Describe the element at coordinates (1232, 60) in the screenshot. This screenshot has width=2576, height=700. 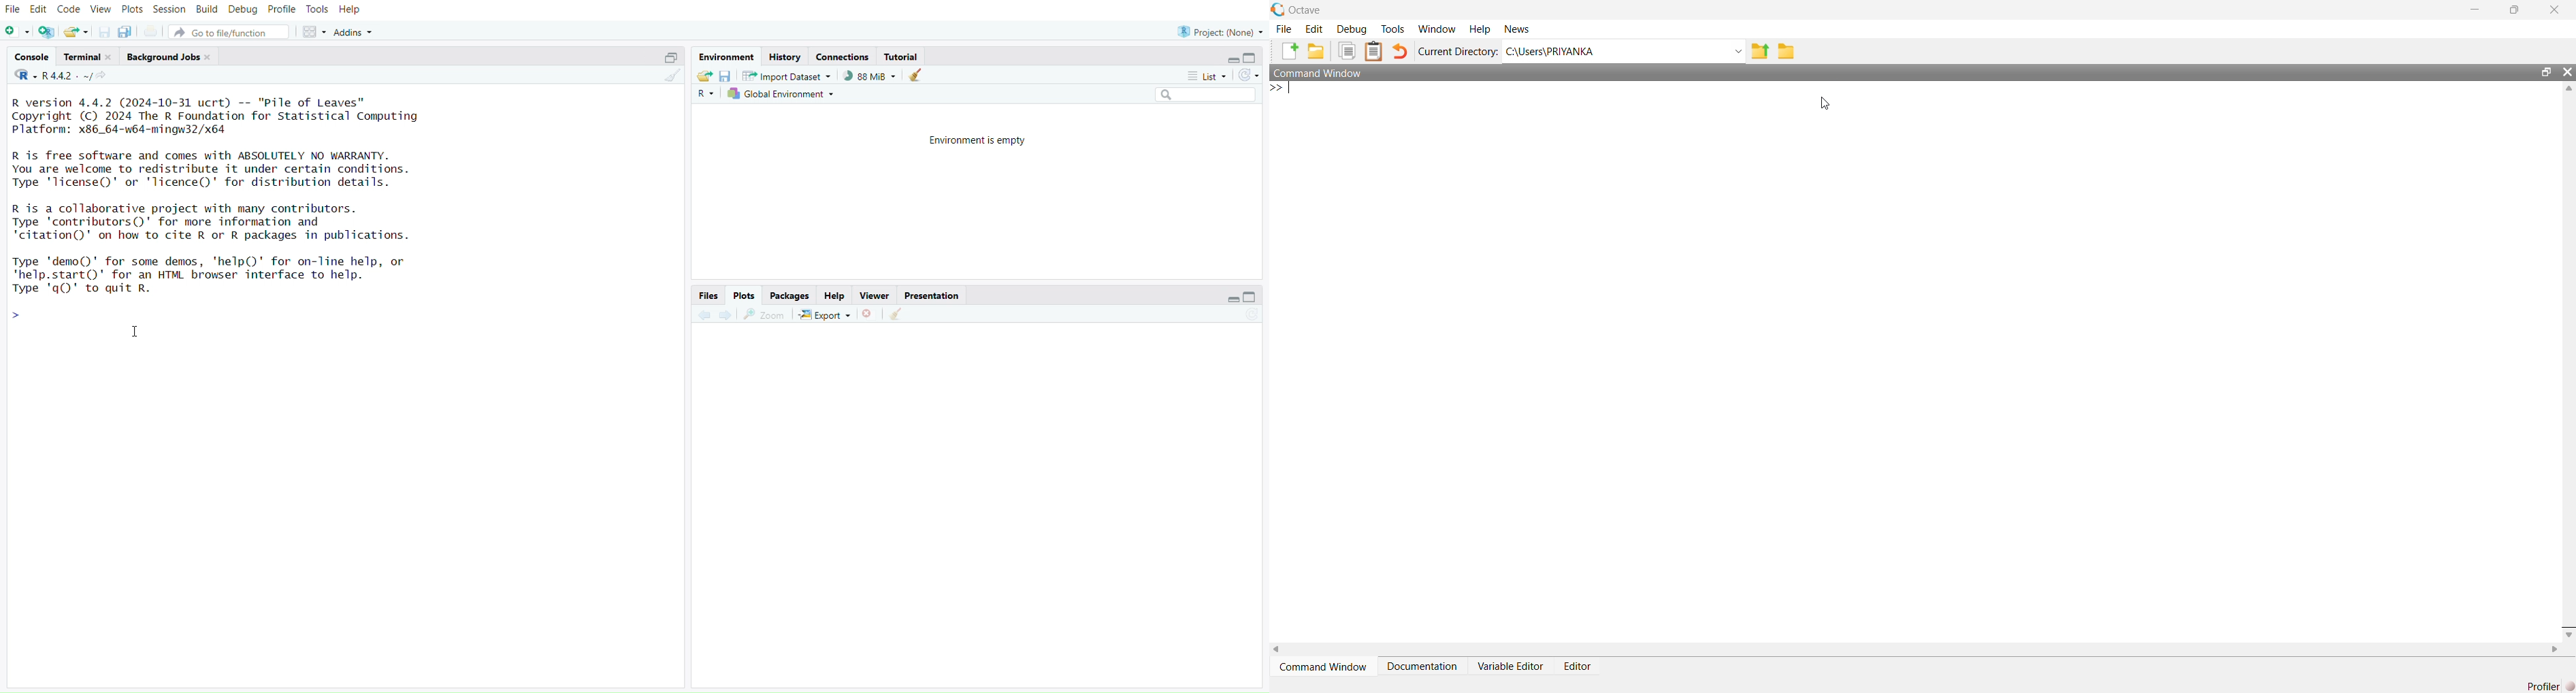
I see `expand` at that location.